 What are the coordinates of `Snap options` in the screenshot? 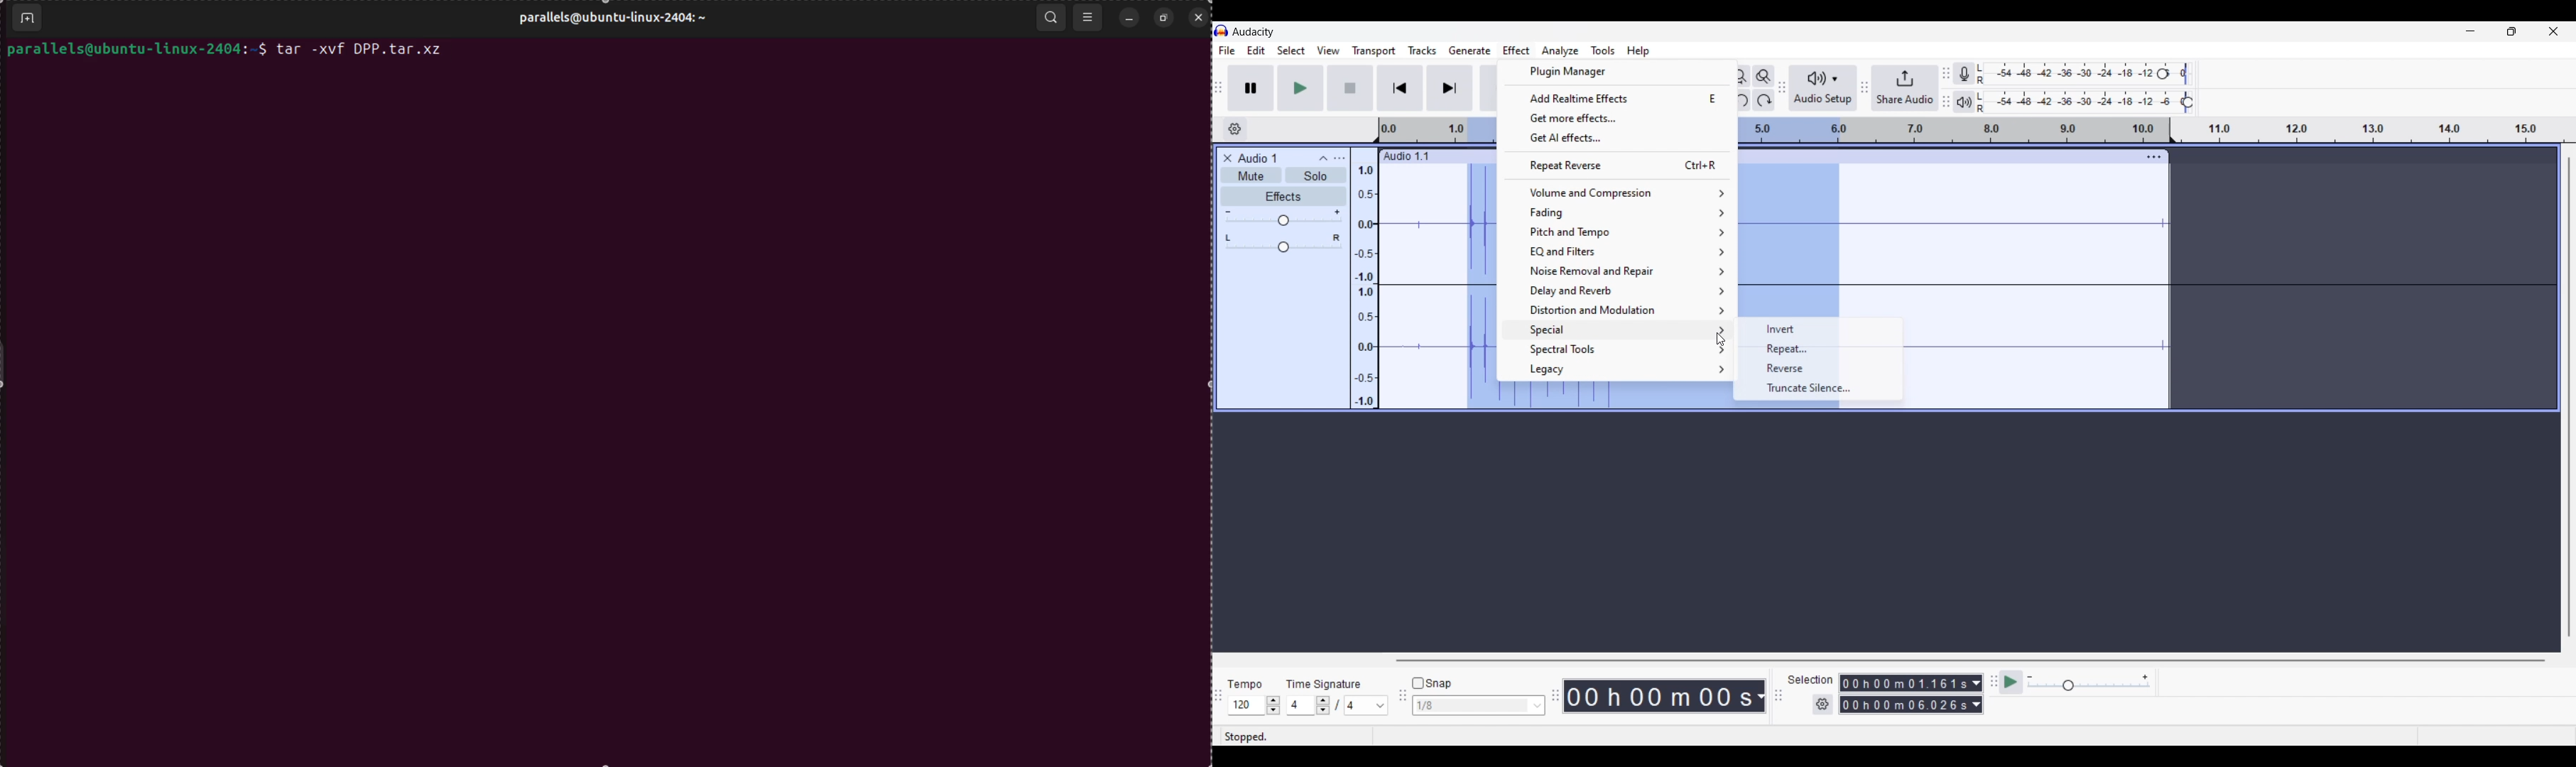 It's located at (1538, 706).